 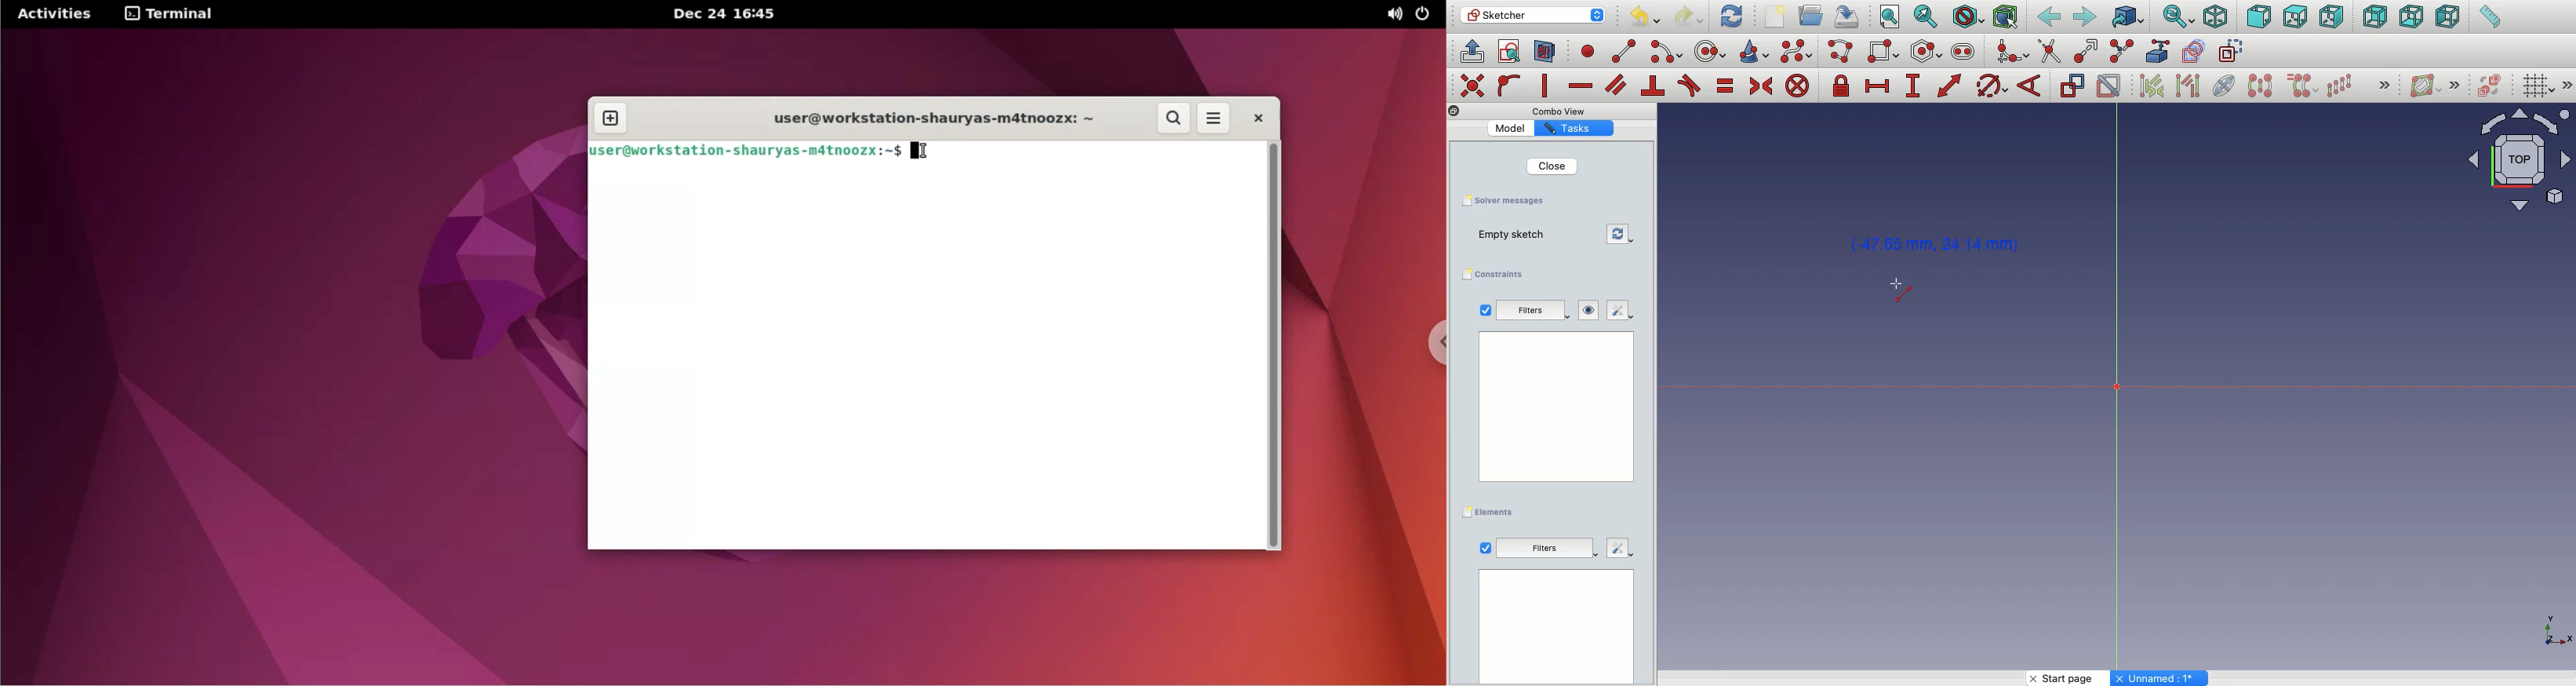 I want to click on Internal geometry, so click(x=2225, y=85).